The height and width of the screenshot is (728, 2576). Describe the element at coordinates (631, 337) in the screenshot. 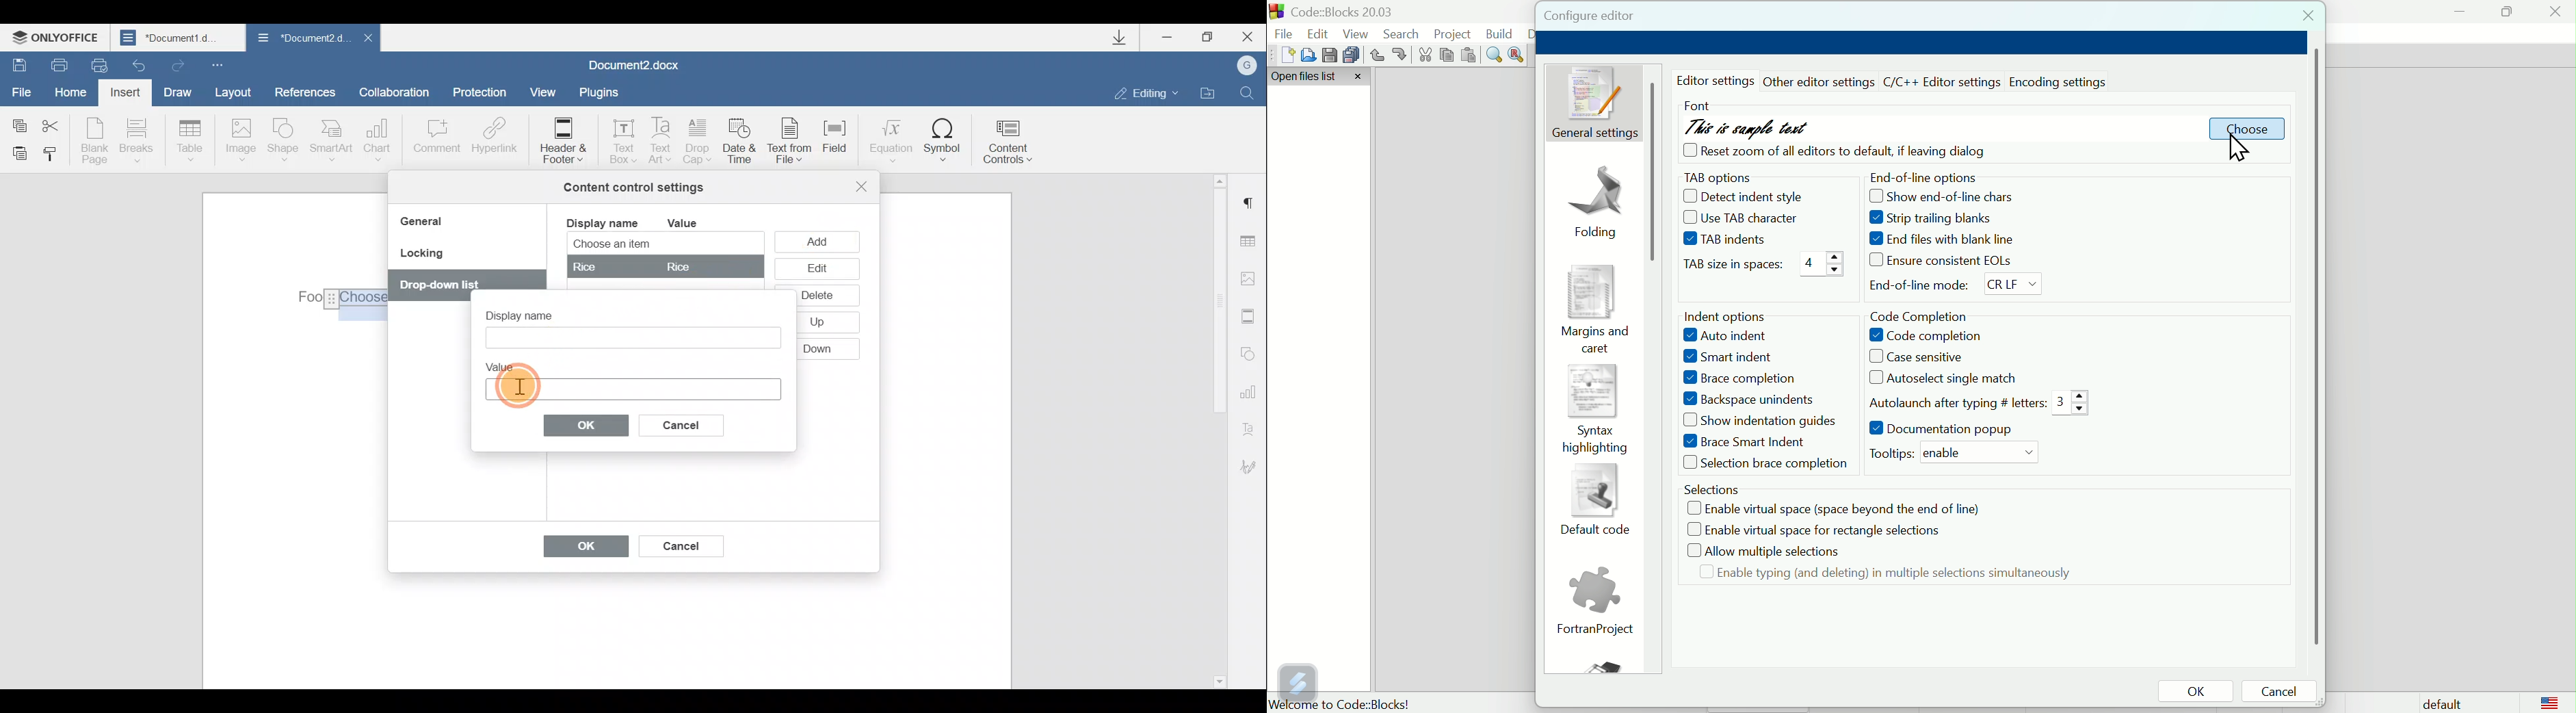

I see `Text box` at that location.